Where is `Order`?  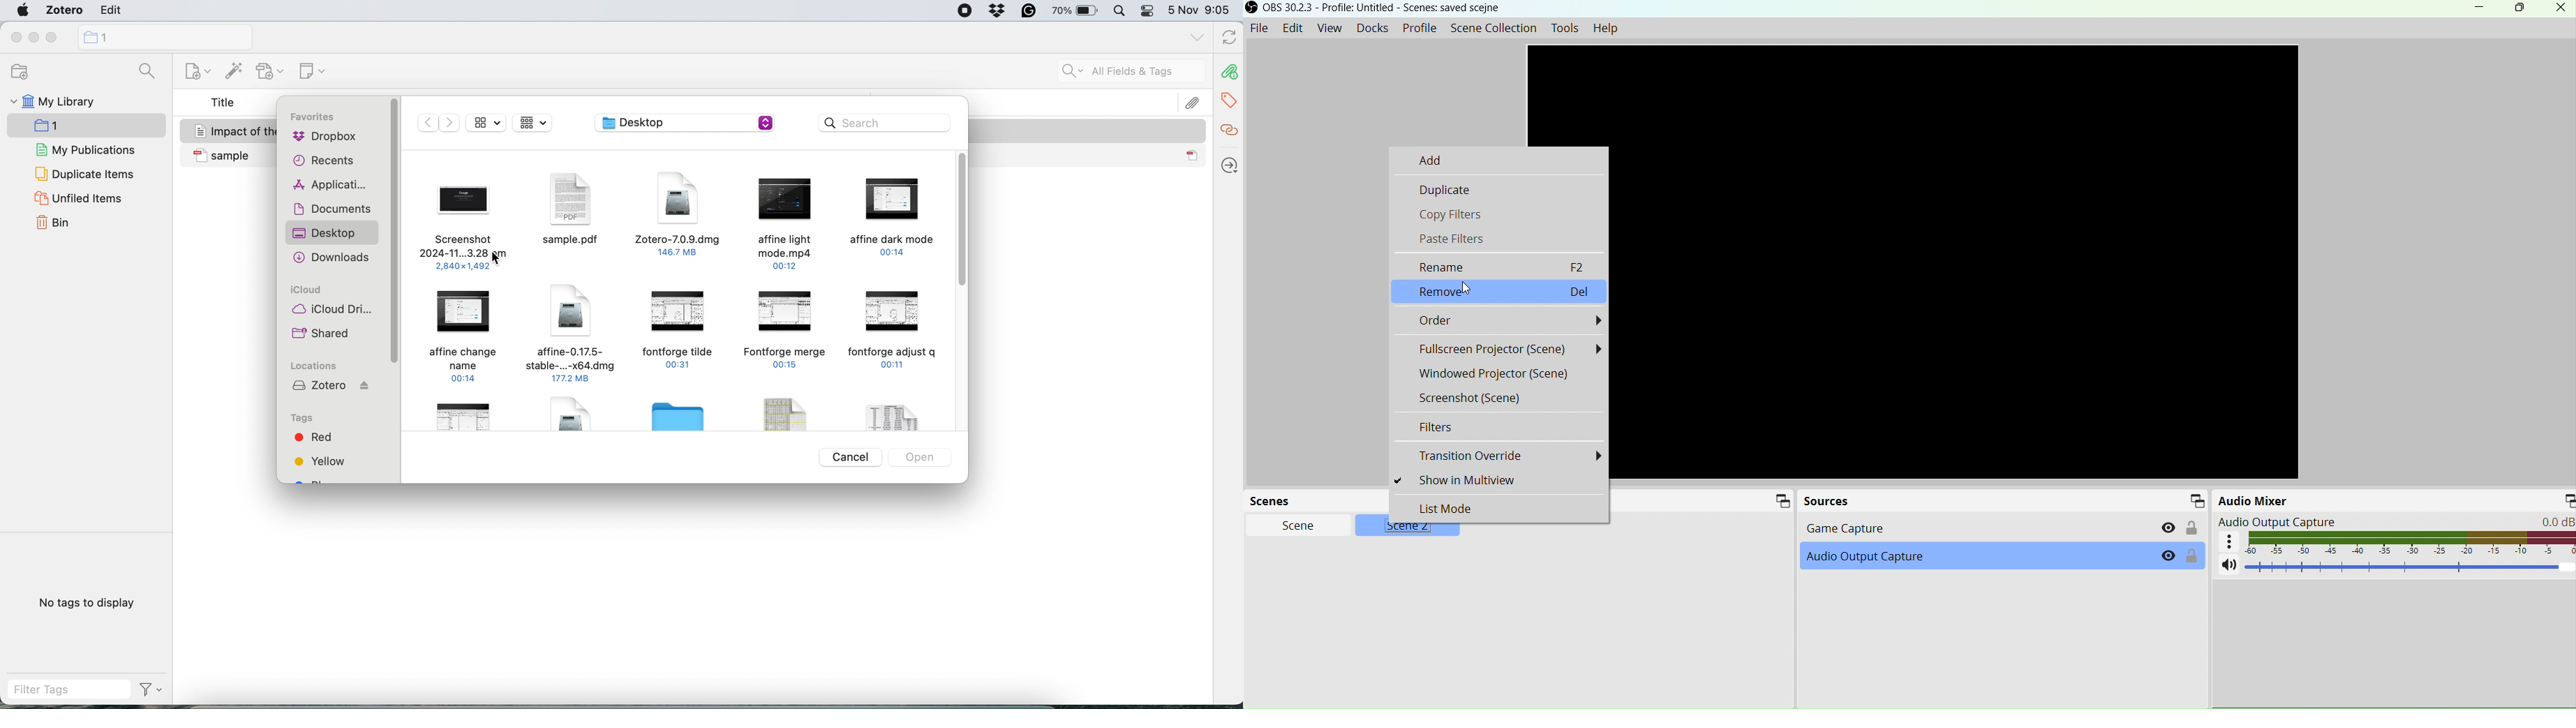
Order is located at coordinates (1499, 322).